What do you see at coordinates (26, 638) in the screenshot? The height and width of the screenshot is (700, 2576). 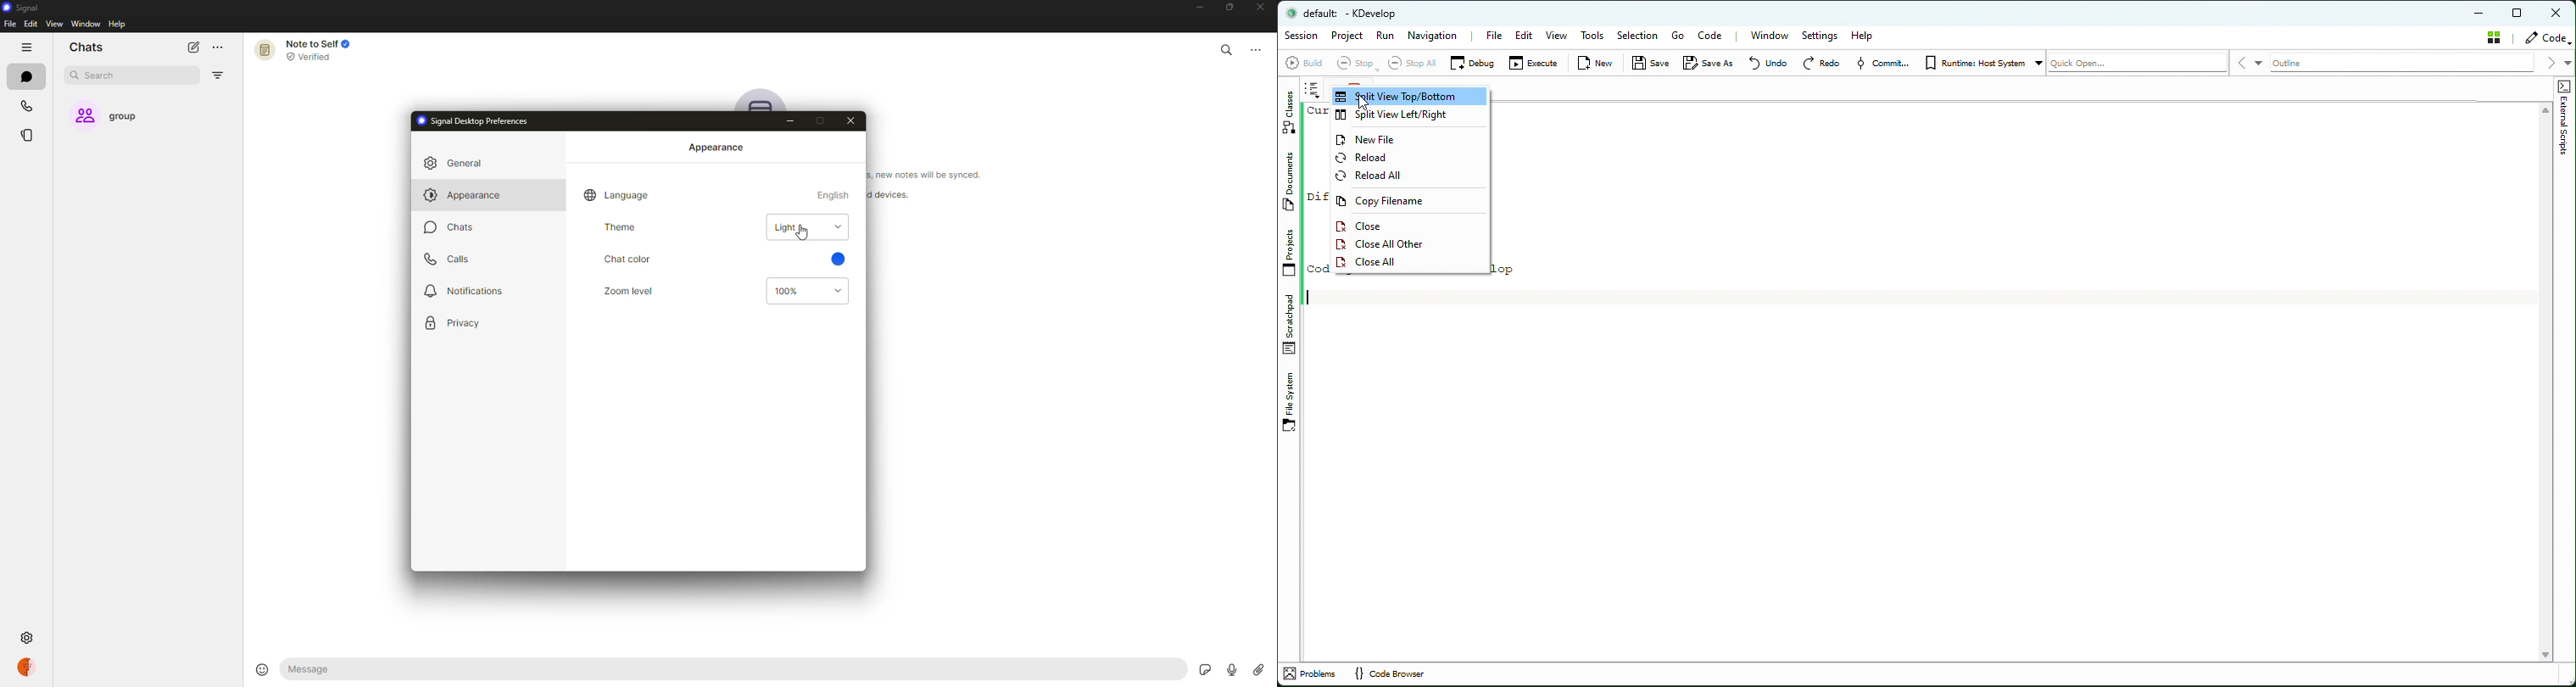 I see `settings` at bounding box center [26, 638].